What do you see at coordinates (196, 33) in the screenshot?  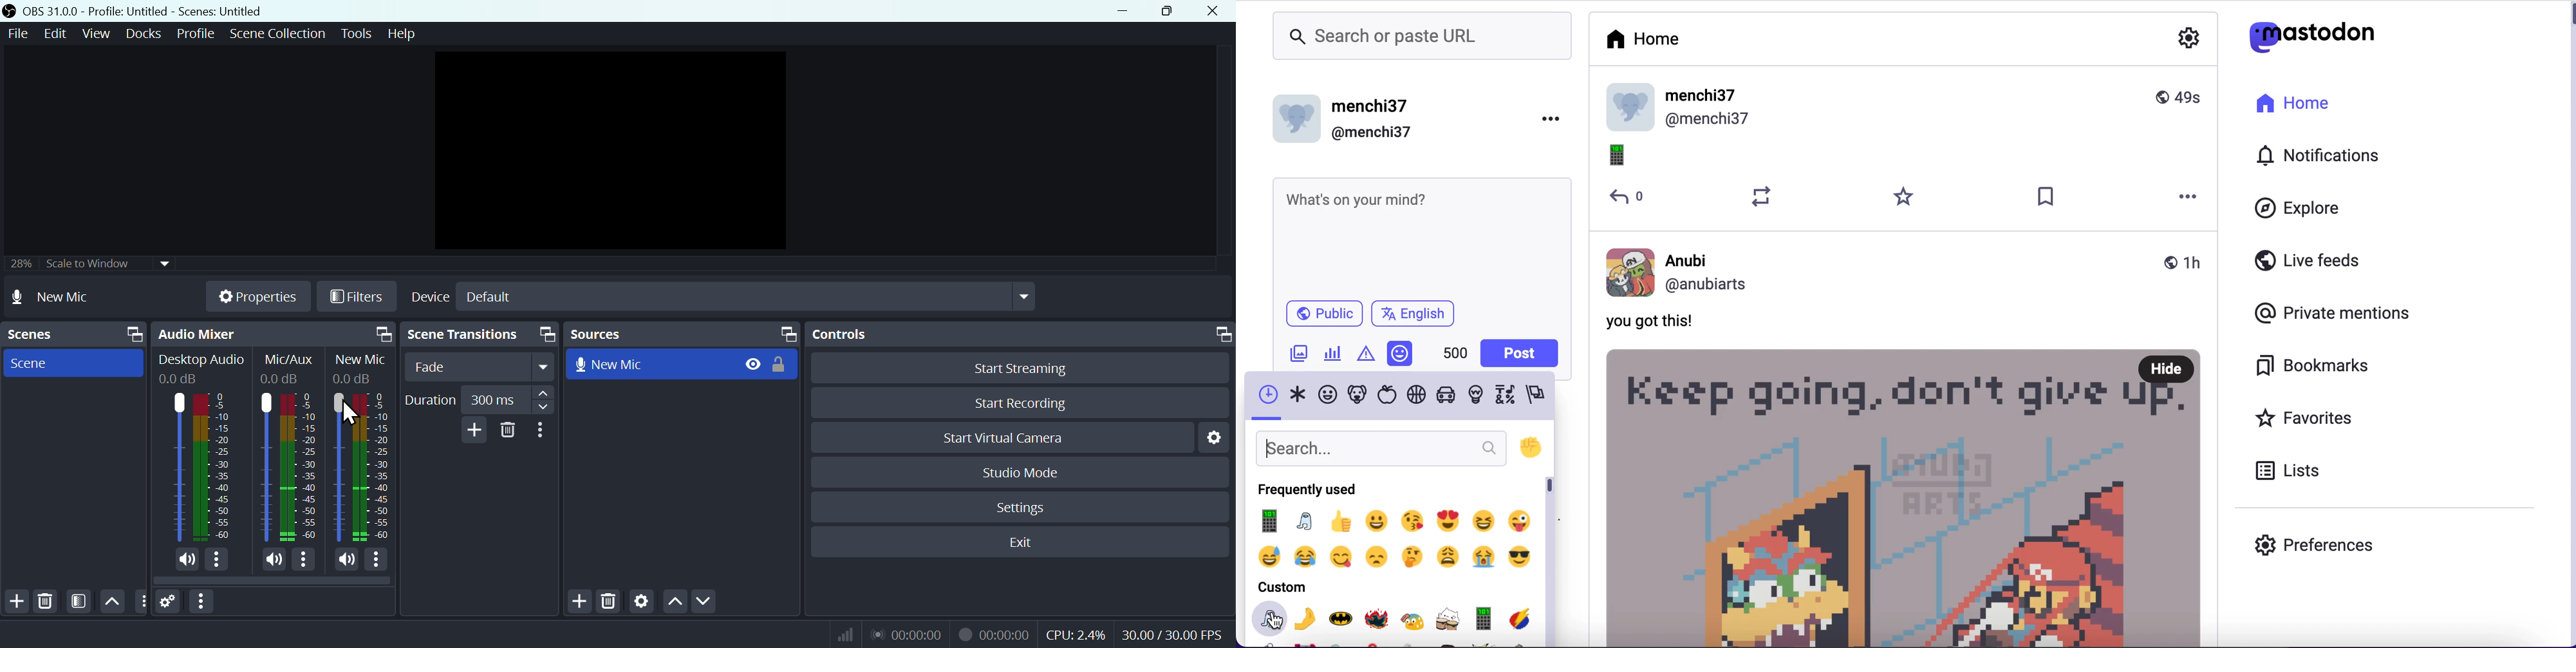 I see `Profile` at bounding box center [196, 33].